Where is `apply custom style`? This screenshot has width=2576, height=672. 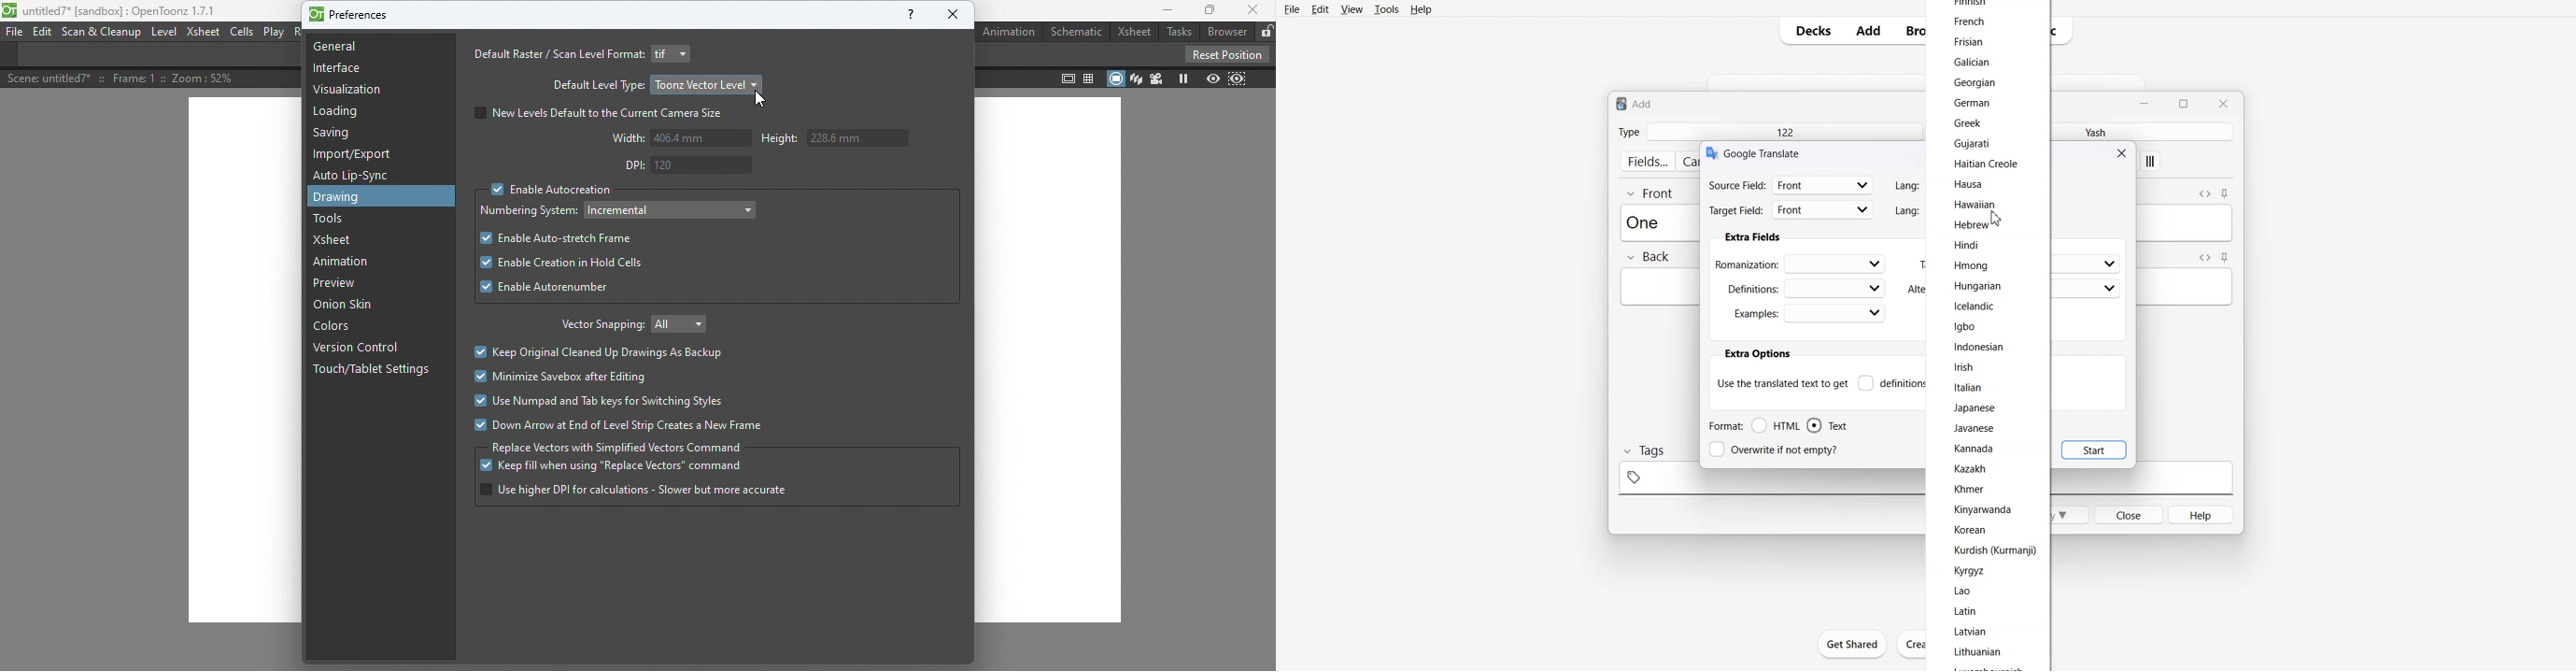
apply custom style is located at coordinates (2151, 163).